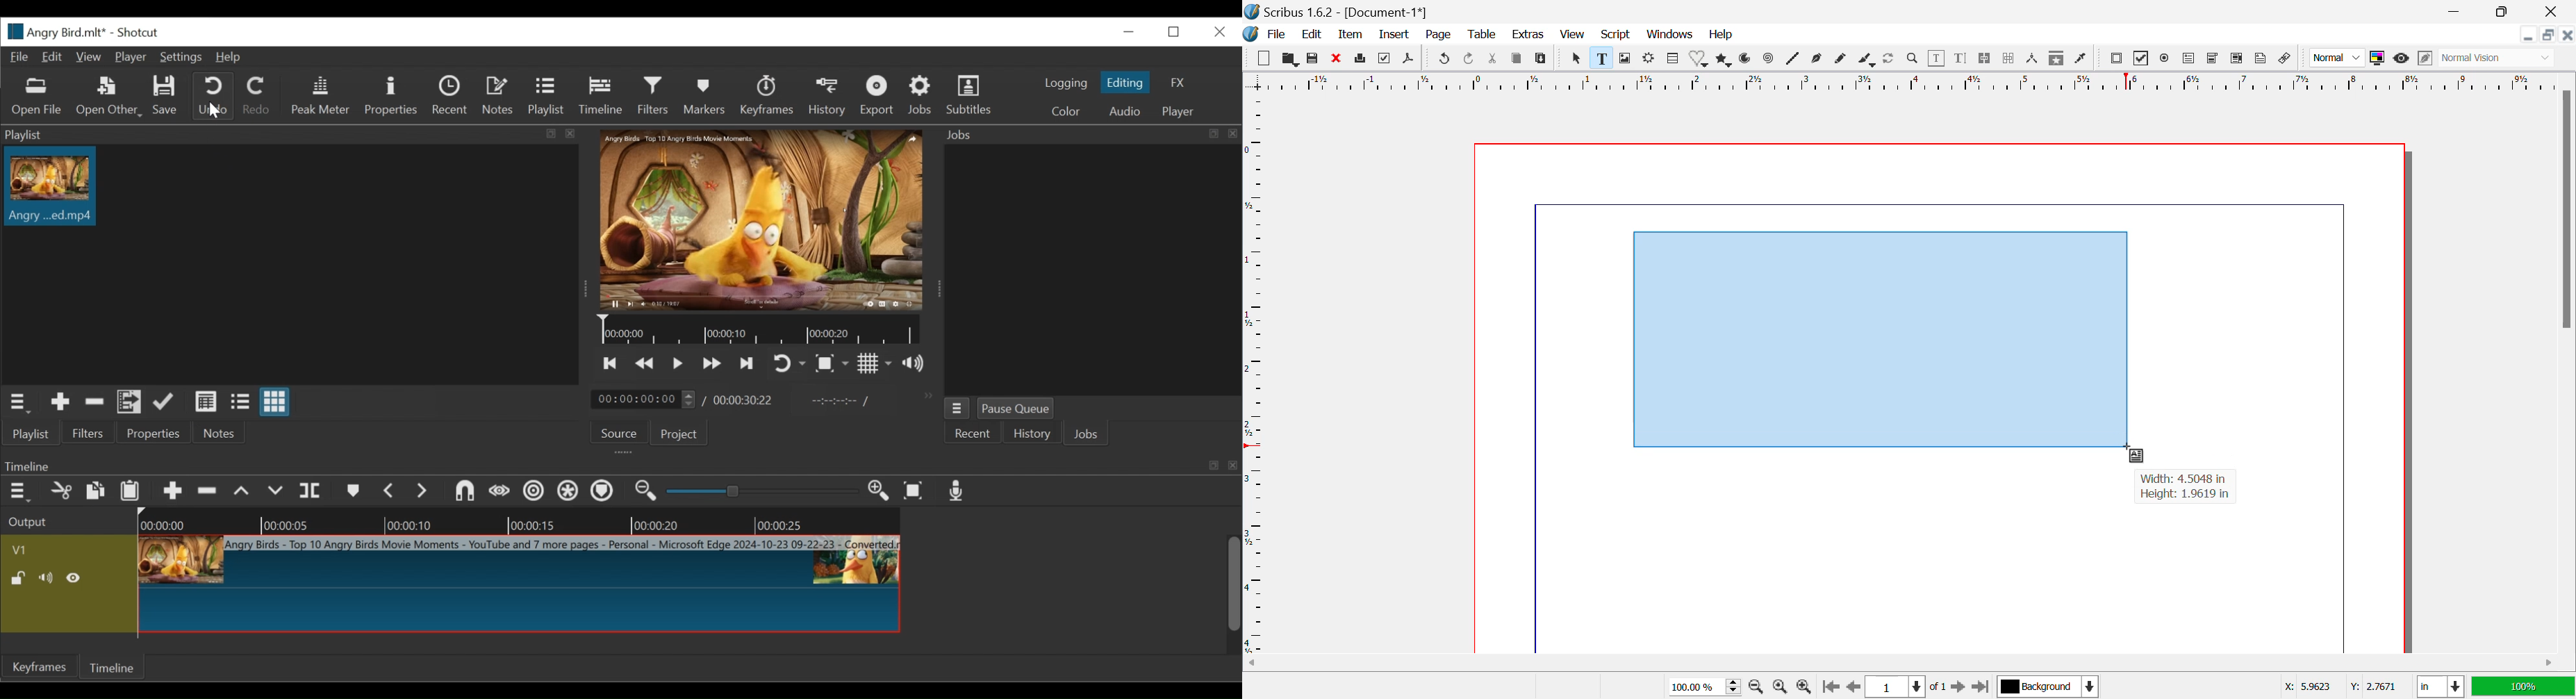  Describe the element at coordinates (2008, 60) in the screenshot. I see `Delink Text Frame` at that location.